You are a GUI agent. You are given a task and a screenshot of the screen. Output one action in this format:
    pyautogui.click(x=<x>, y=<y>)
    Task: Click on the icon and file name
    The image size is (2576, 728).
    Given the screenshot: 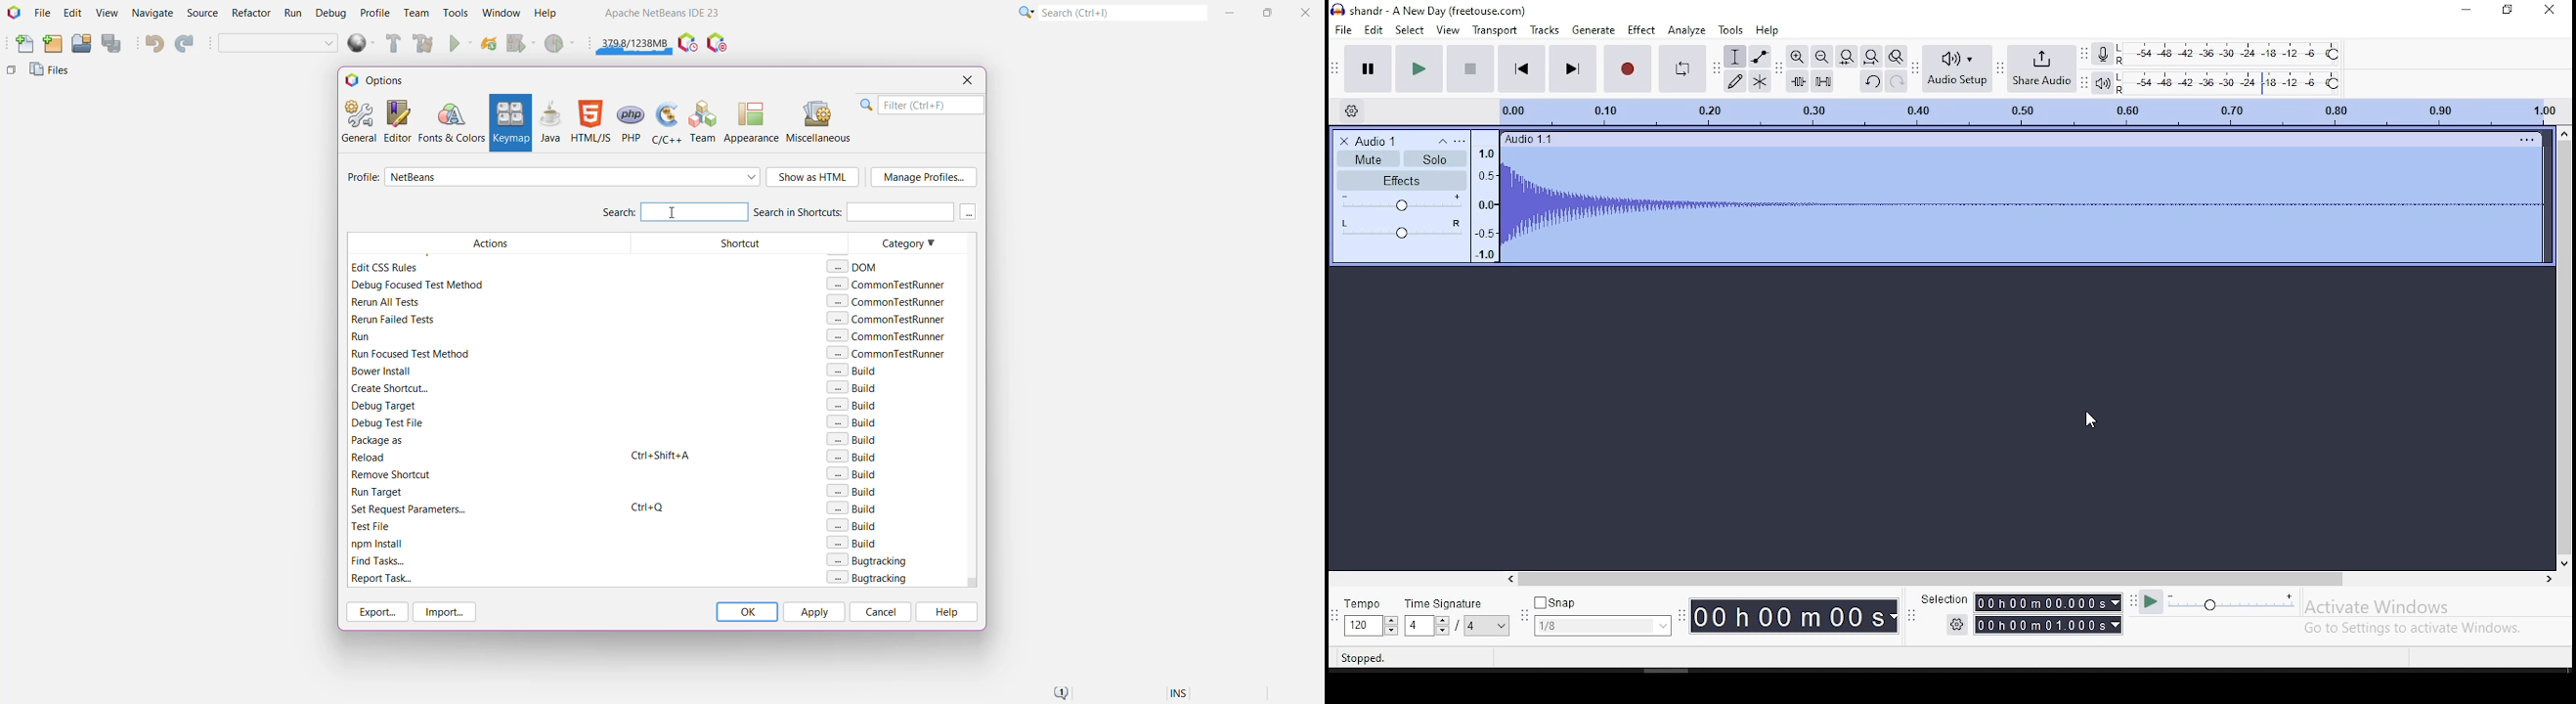 What is the action you would take?
    pyautogui.click(x=1429, y=11)
    